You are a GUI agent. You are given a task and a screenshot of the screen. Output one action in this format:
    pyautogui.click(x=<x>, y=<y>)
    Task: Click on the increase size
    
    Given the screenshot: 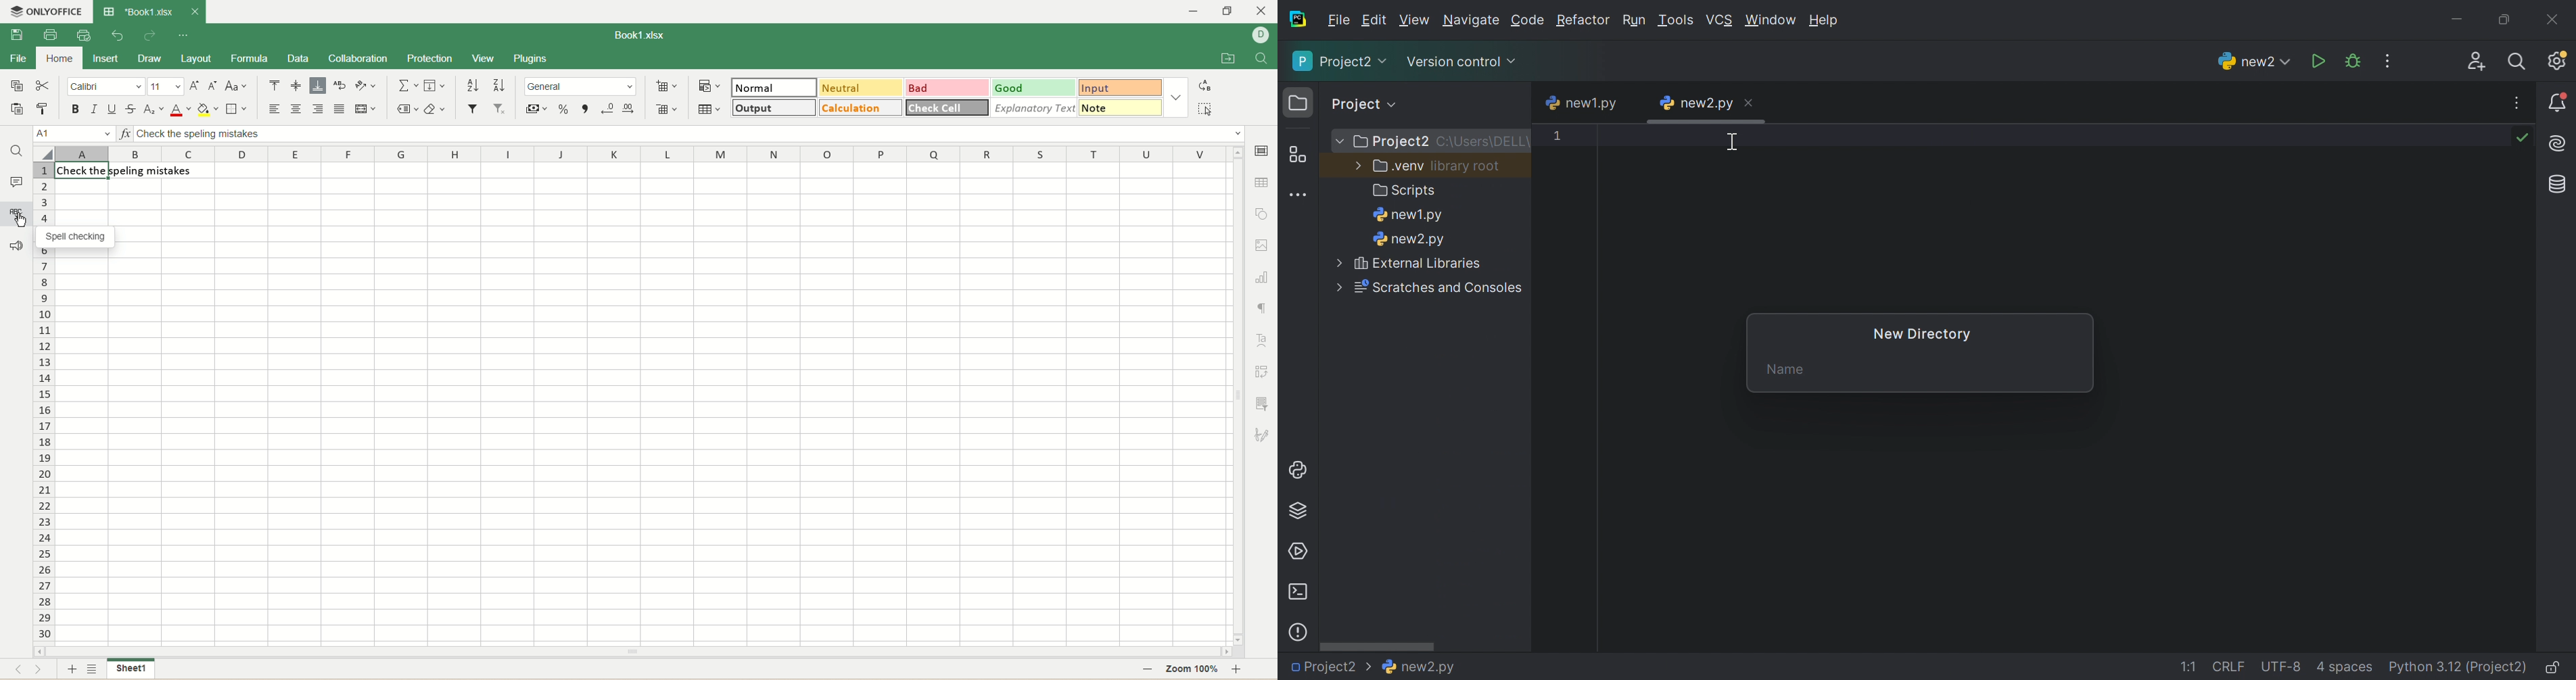 What is the action you would take?
    pyautogui.click(x=196, y=88)
    